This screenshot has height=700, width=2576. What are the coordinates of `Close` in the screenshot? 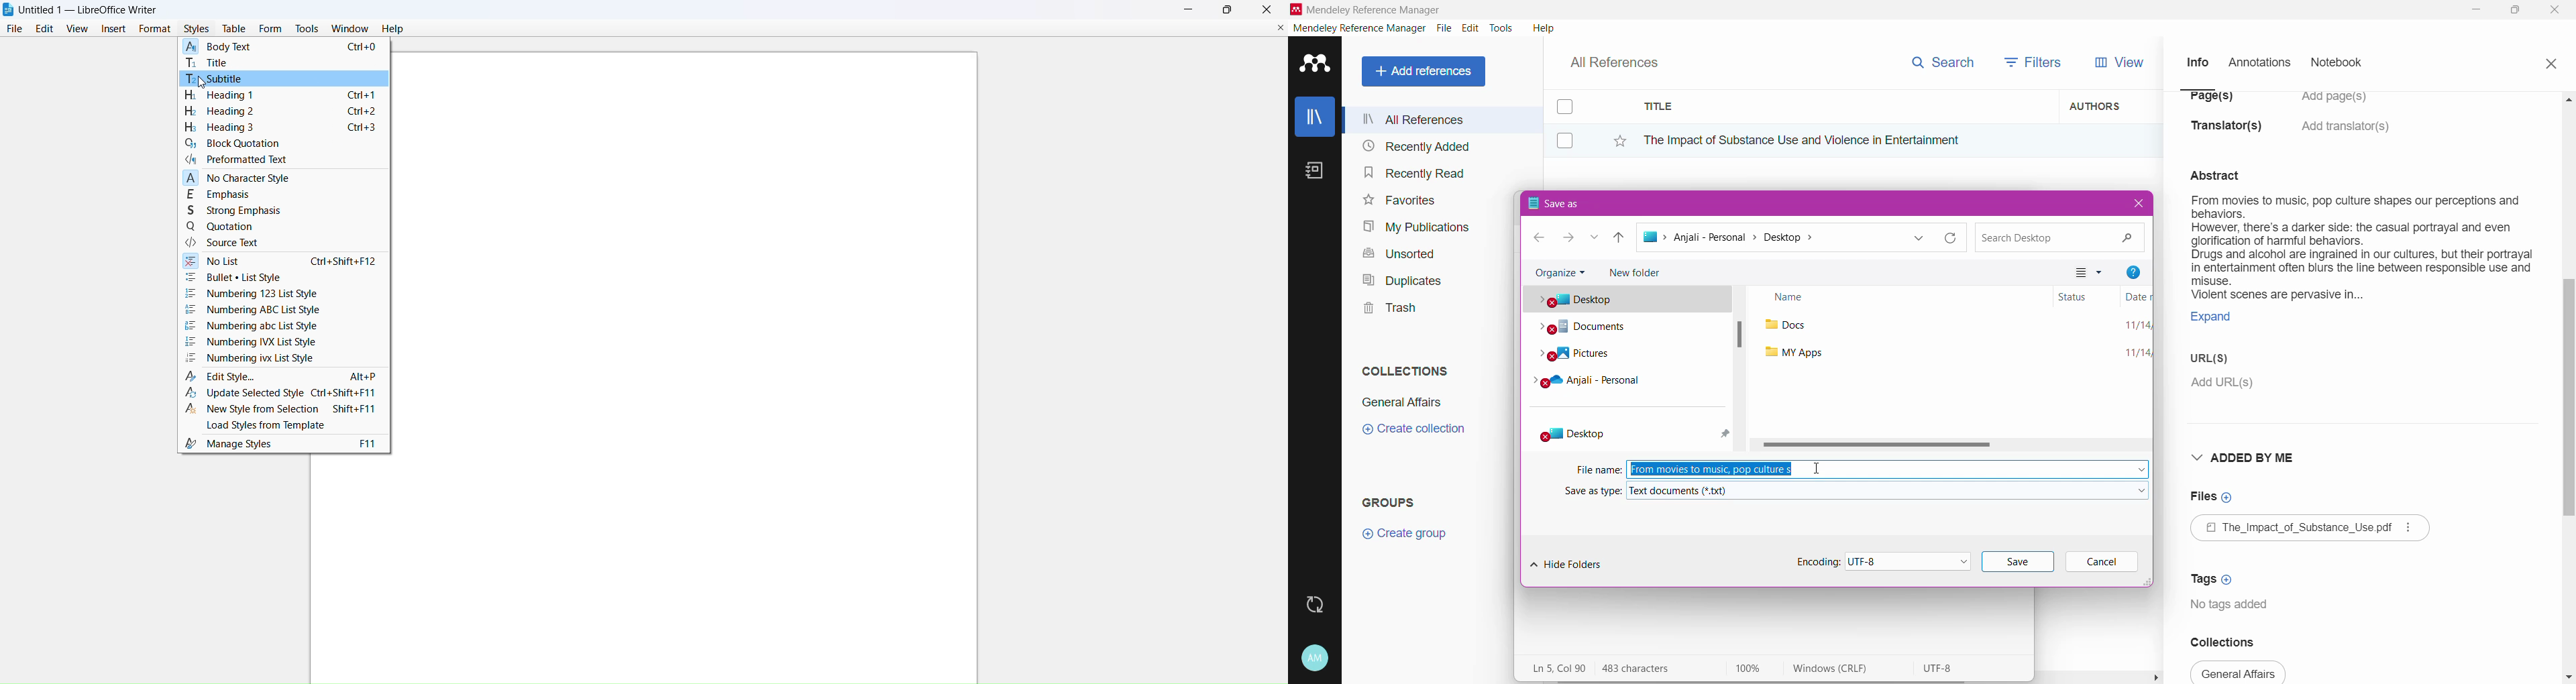 It's located at (2136, 204).